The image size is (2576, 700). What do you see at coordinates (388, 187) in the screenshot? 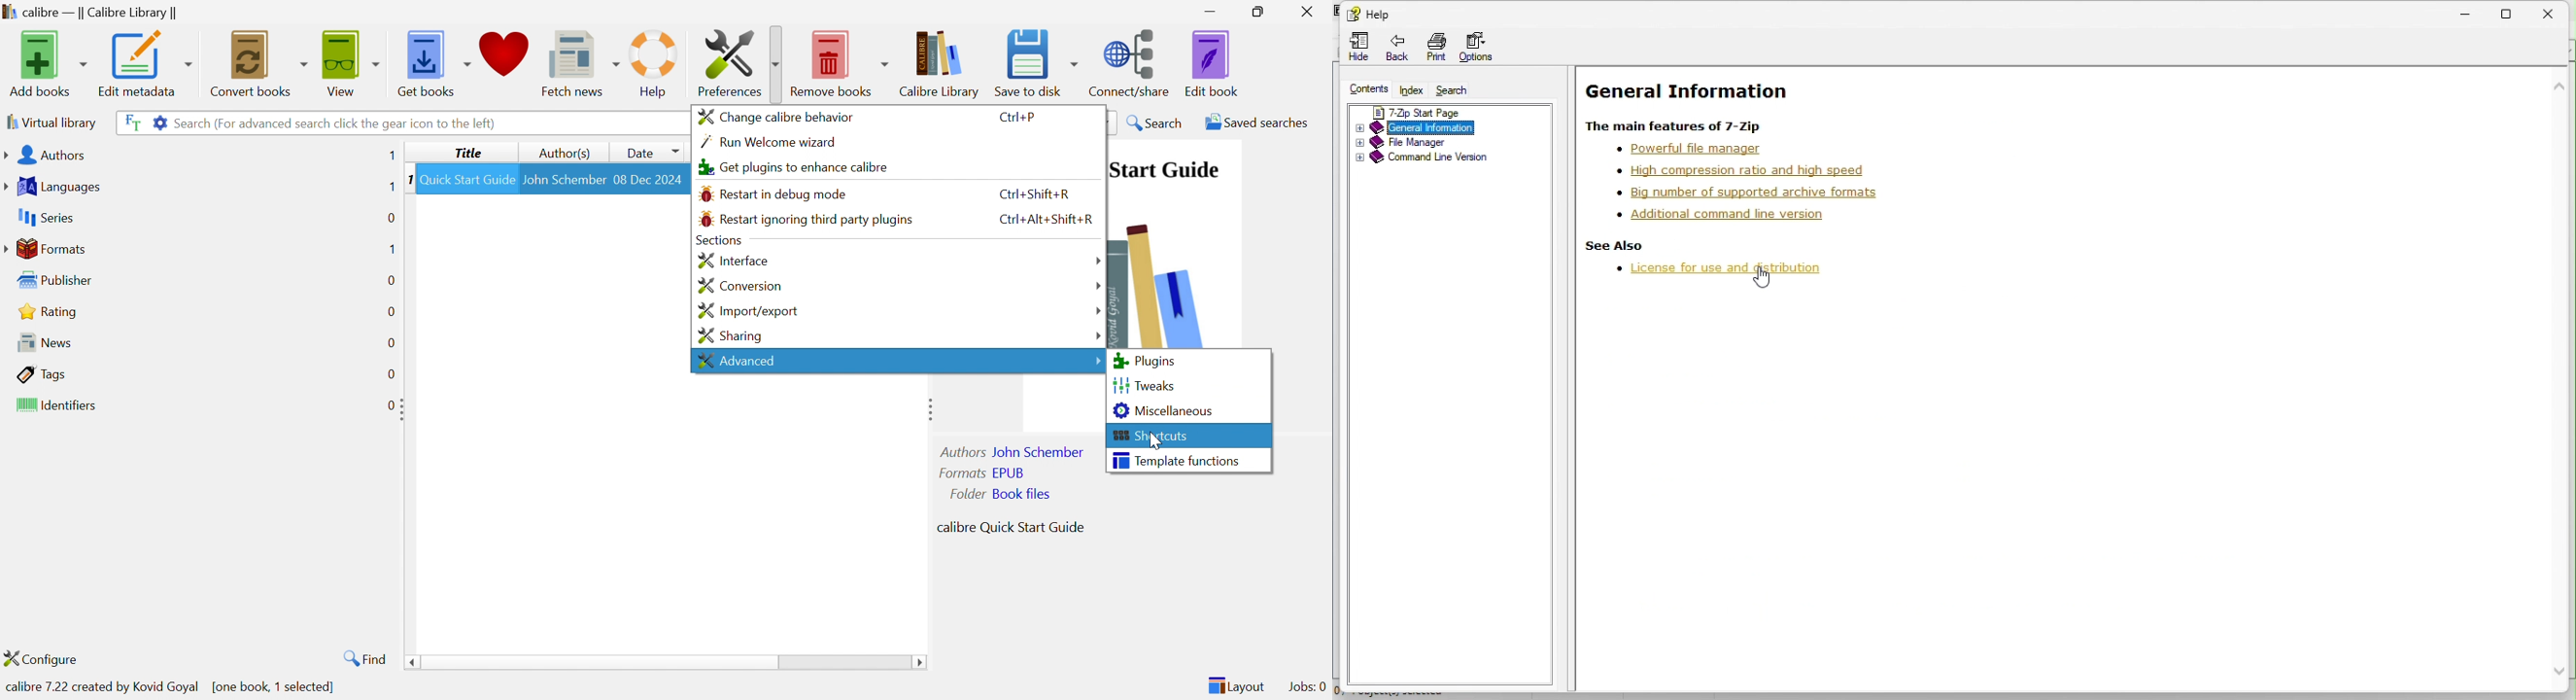
I see `1` at bounding box center [388, 187].